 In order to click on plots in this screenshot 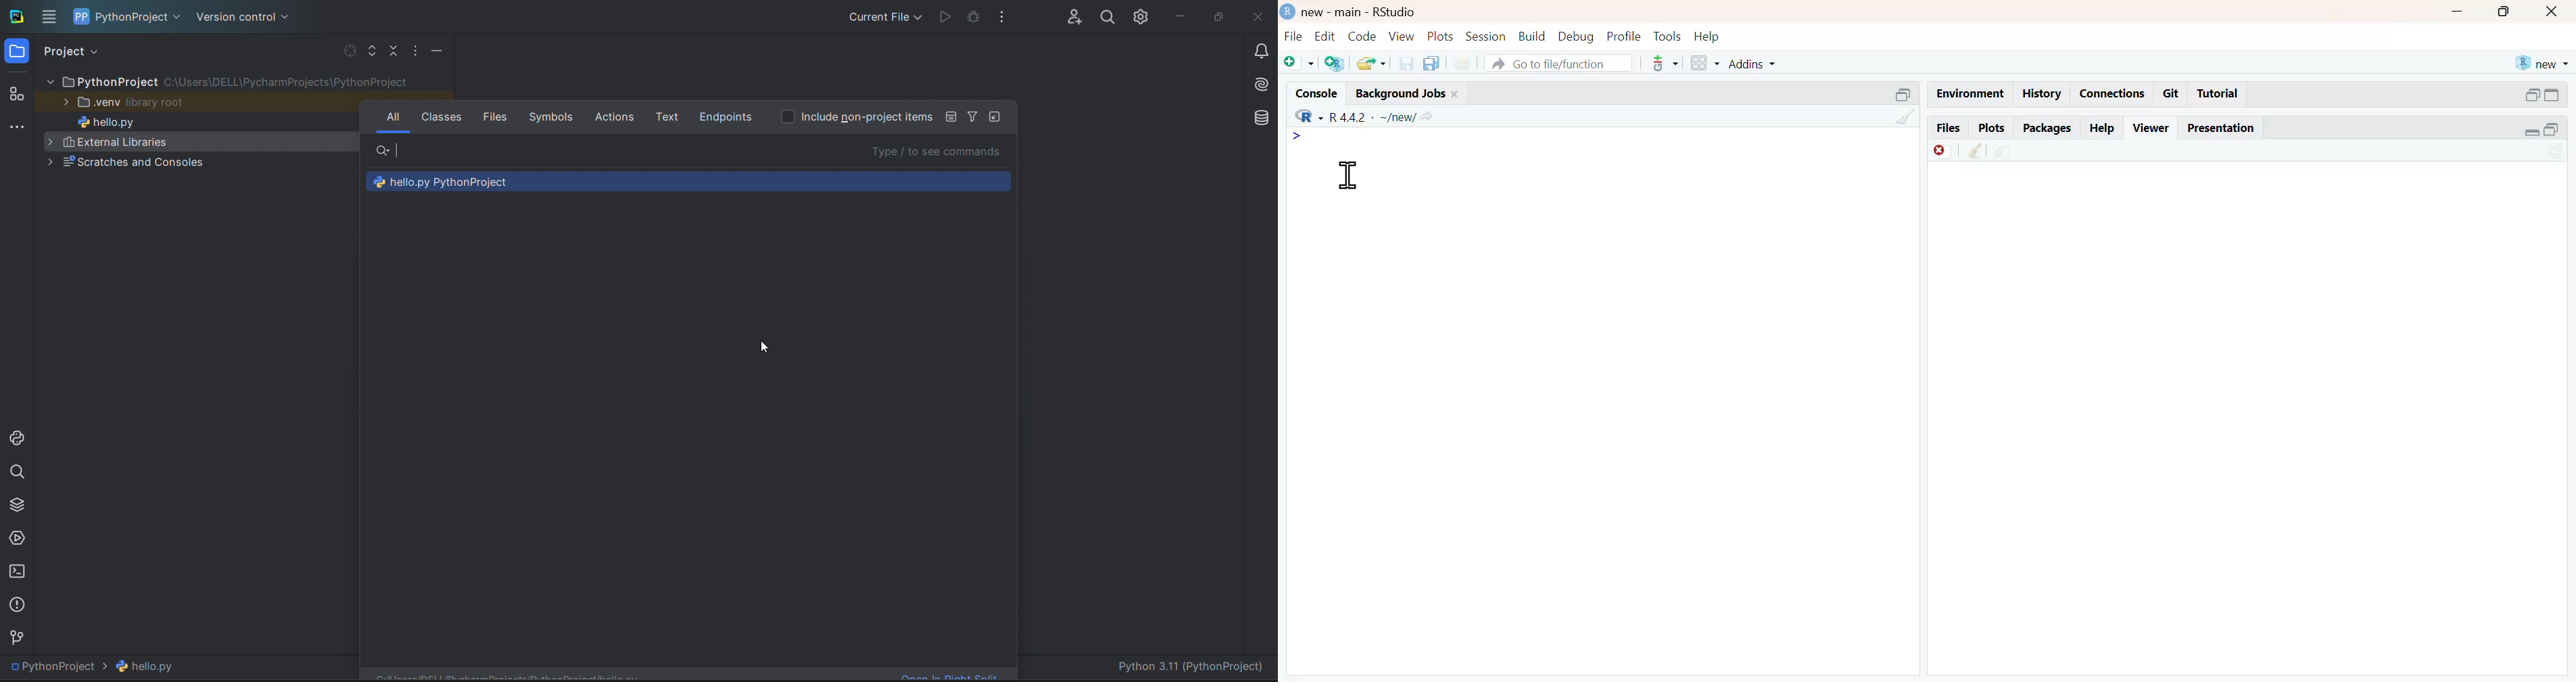, I will do `click(1995, 128)`.